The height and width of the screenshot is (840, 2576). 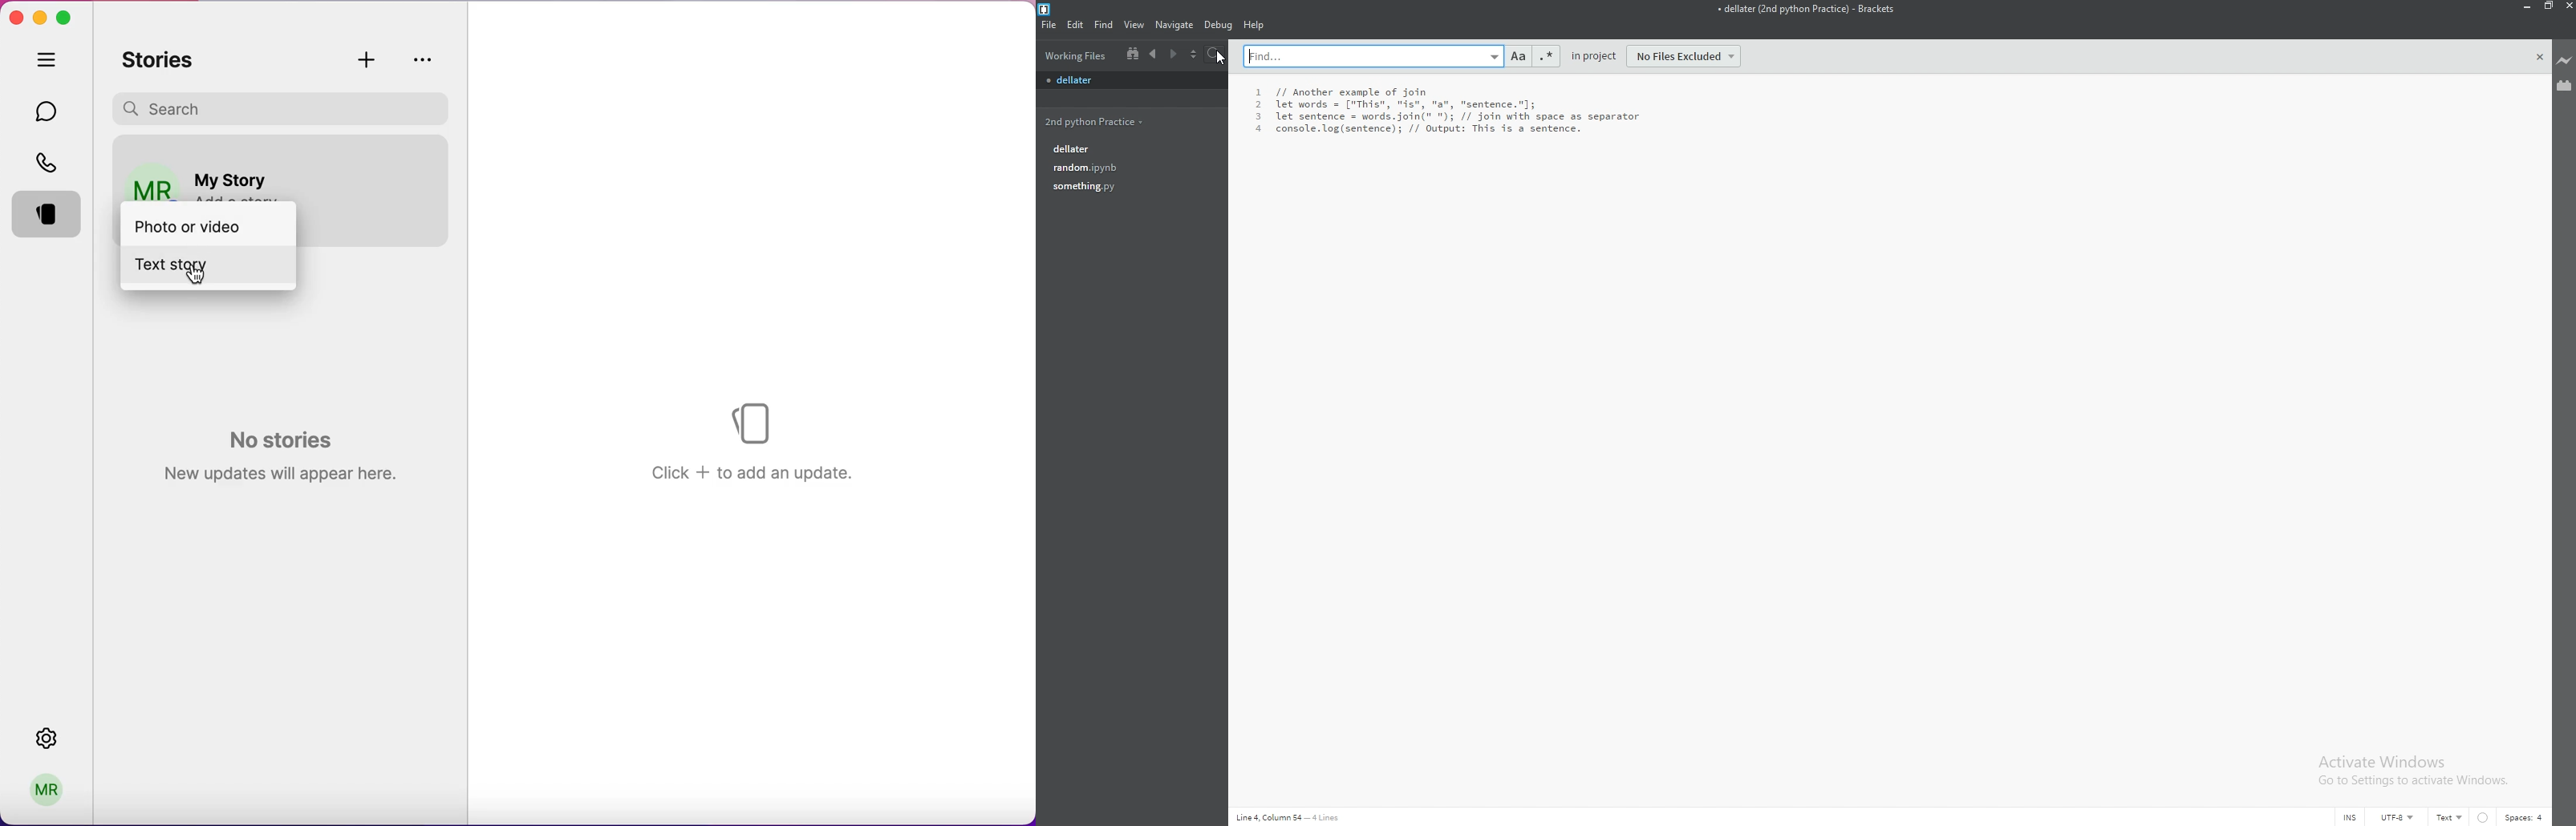 What do you see at coordinates (2349, 817) in the screenshot?
I see `cursor mode` at bounding box center [2349, 817].